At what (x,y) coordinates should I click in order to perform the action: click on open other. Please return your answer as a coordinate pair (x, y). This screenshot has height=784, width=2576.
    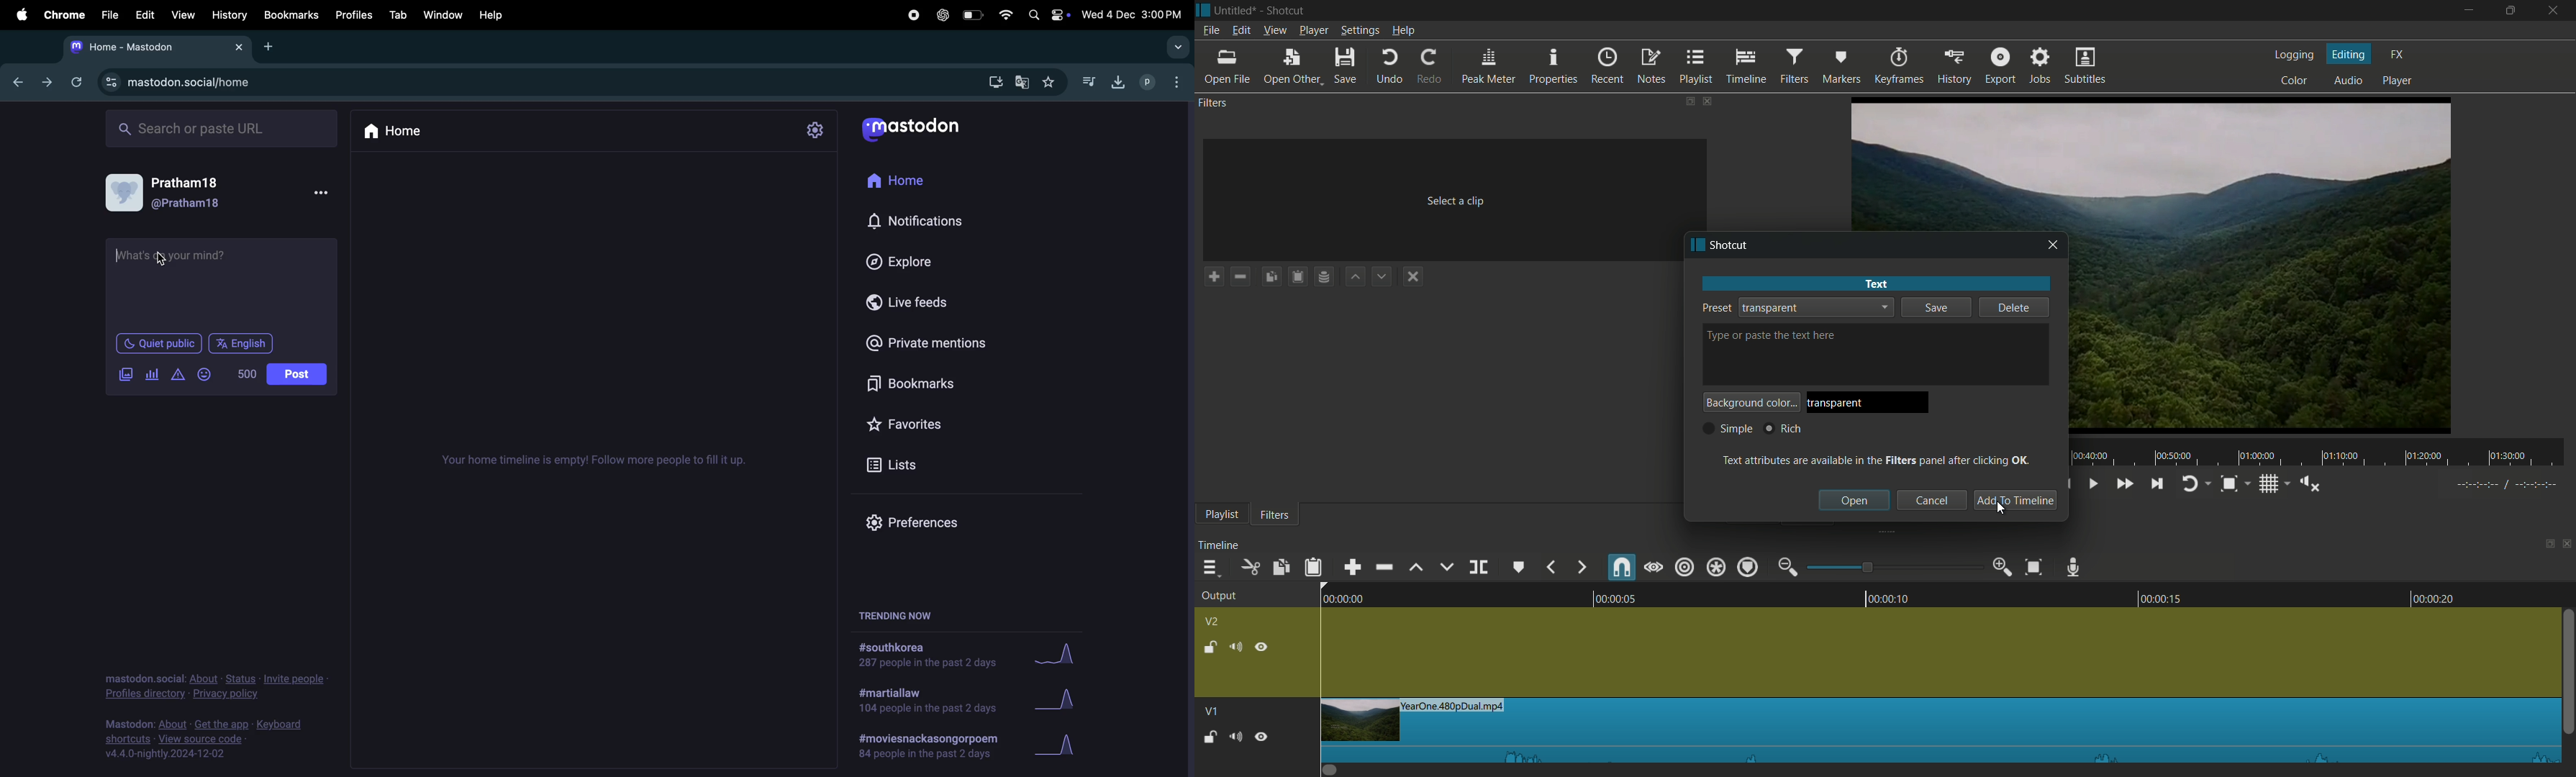
    Looking at the image, I should click on (1293, 67).